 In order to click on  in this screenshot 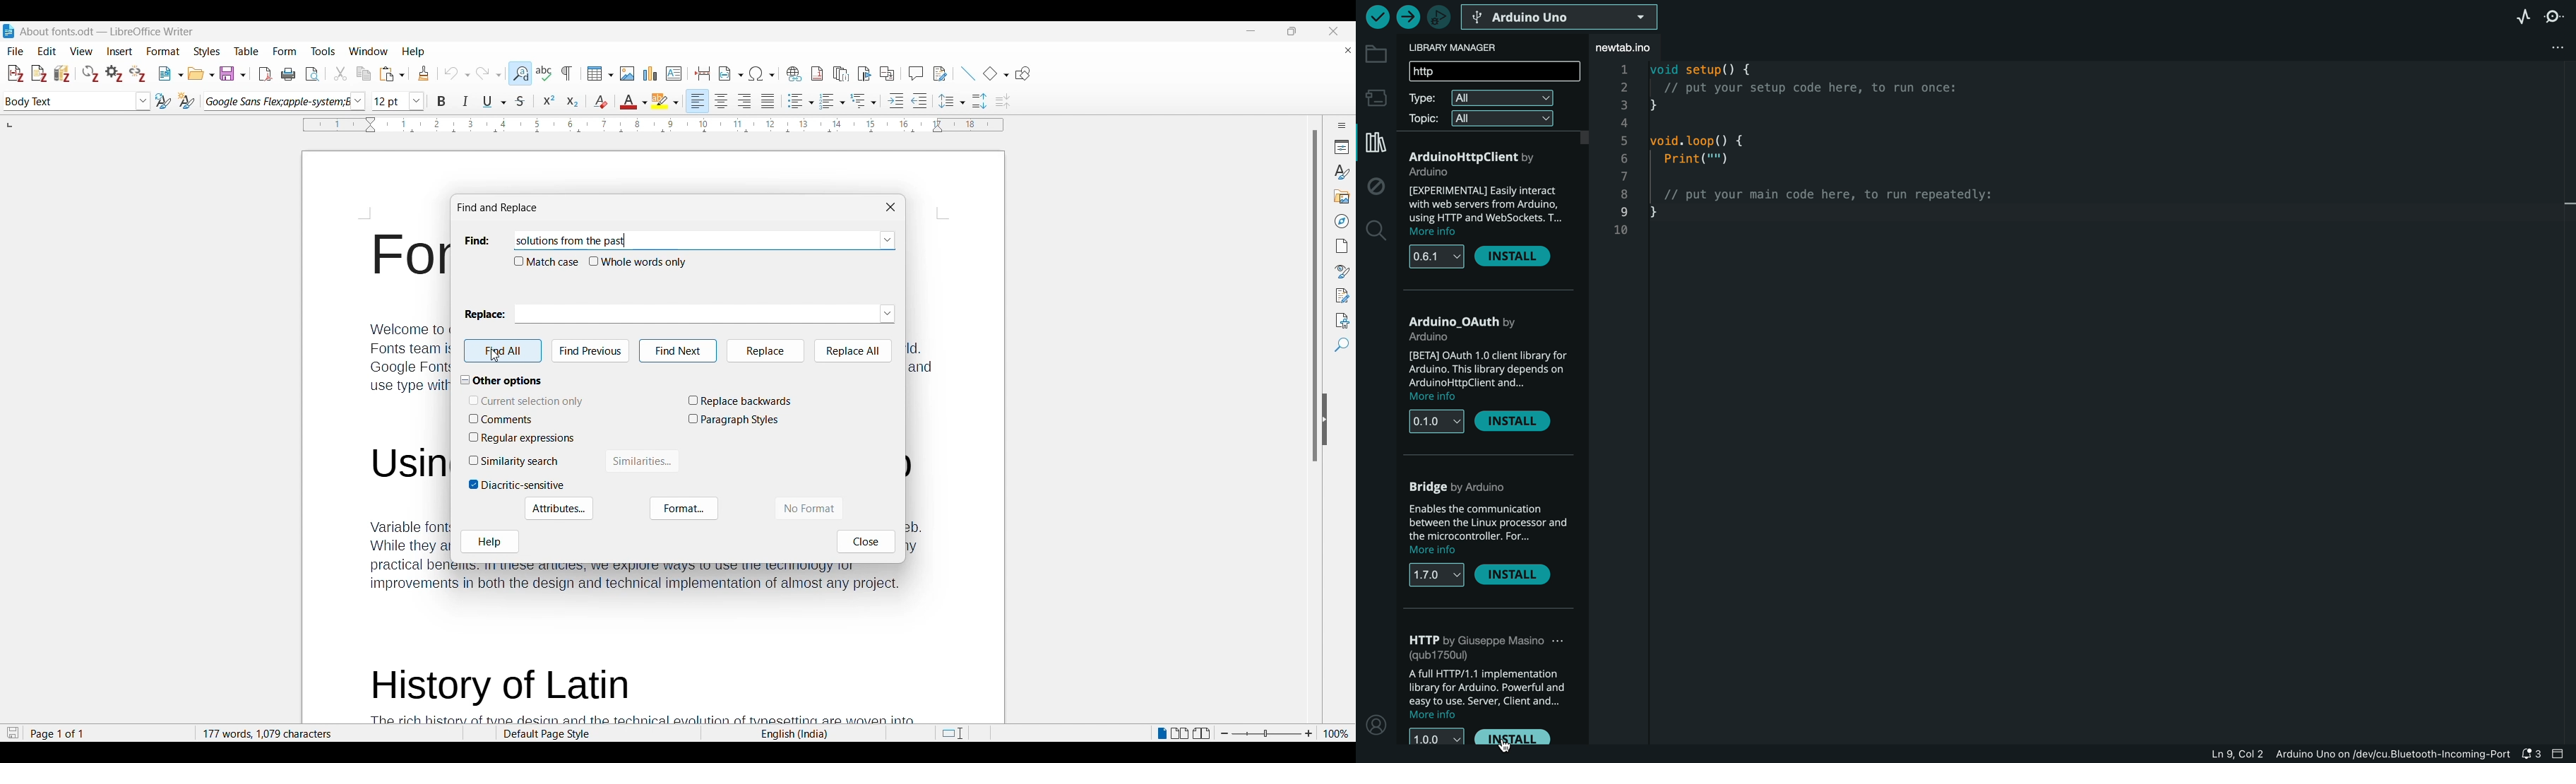, I will do `click(922, 450)`.